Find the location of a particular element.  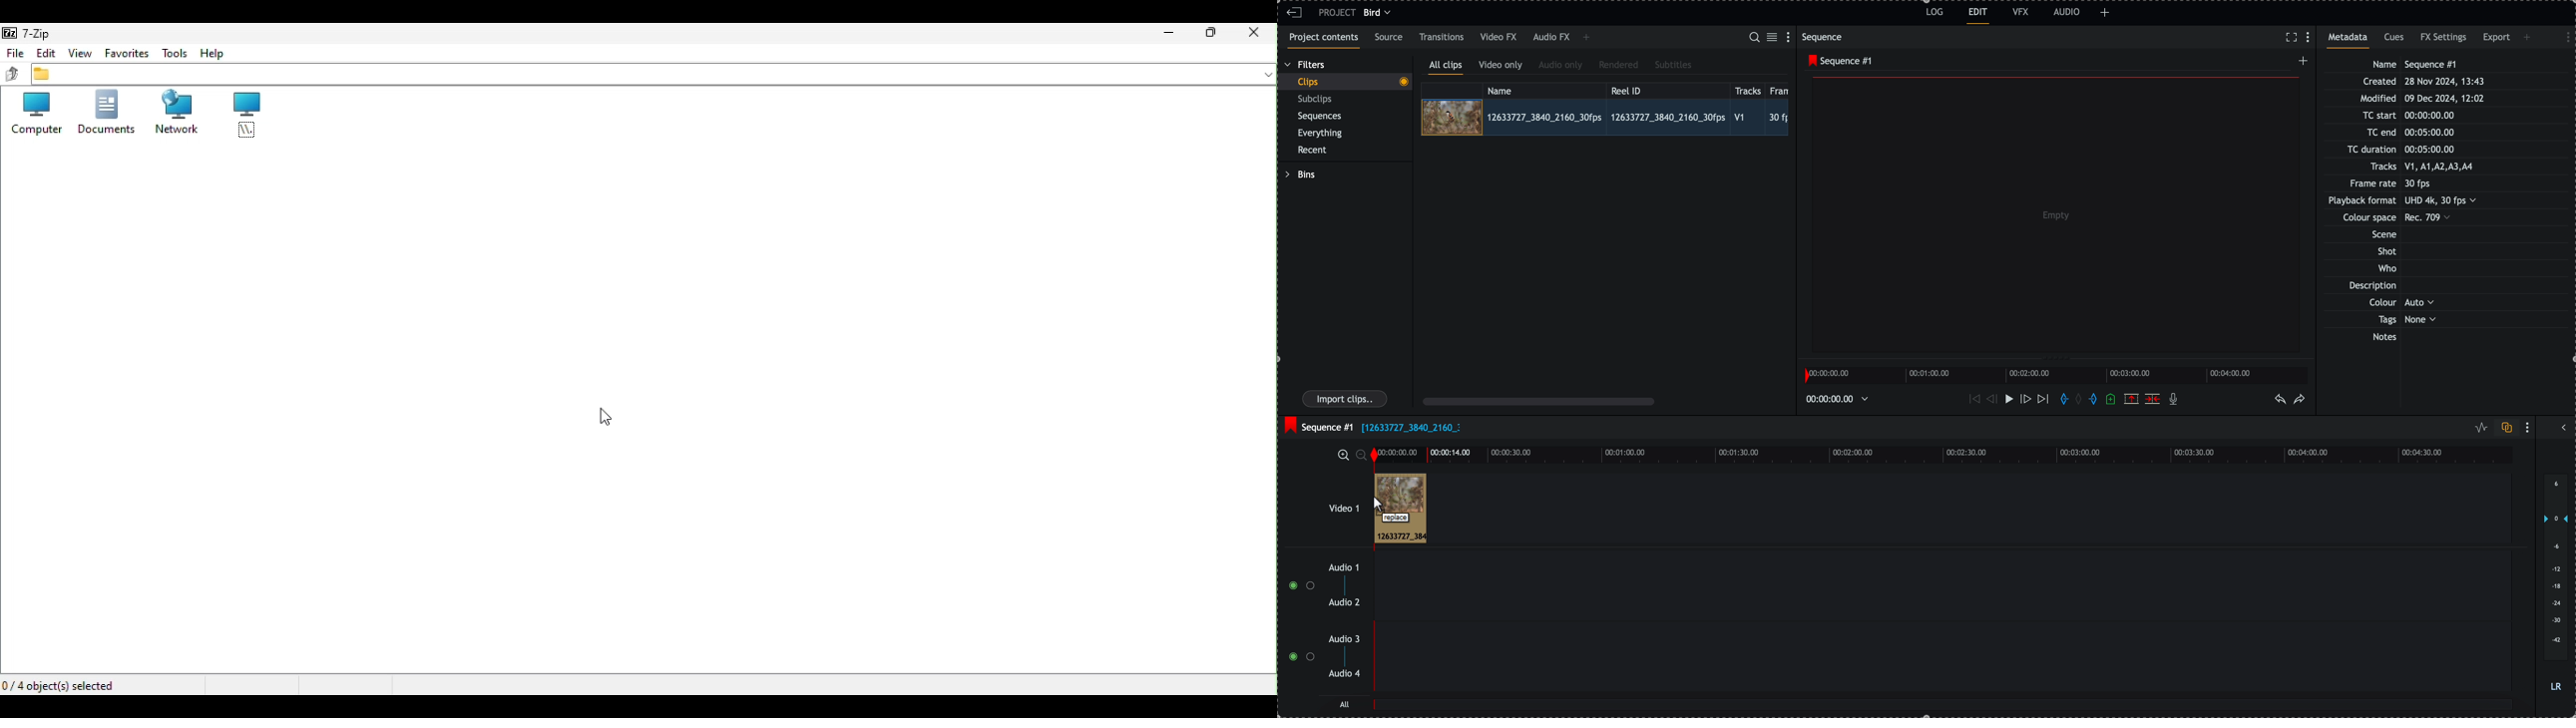

clear marks is located at coordinates (2081, 400).